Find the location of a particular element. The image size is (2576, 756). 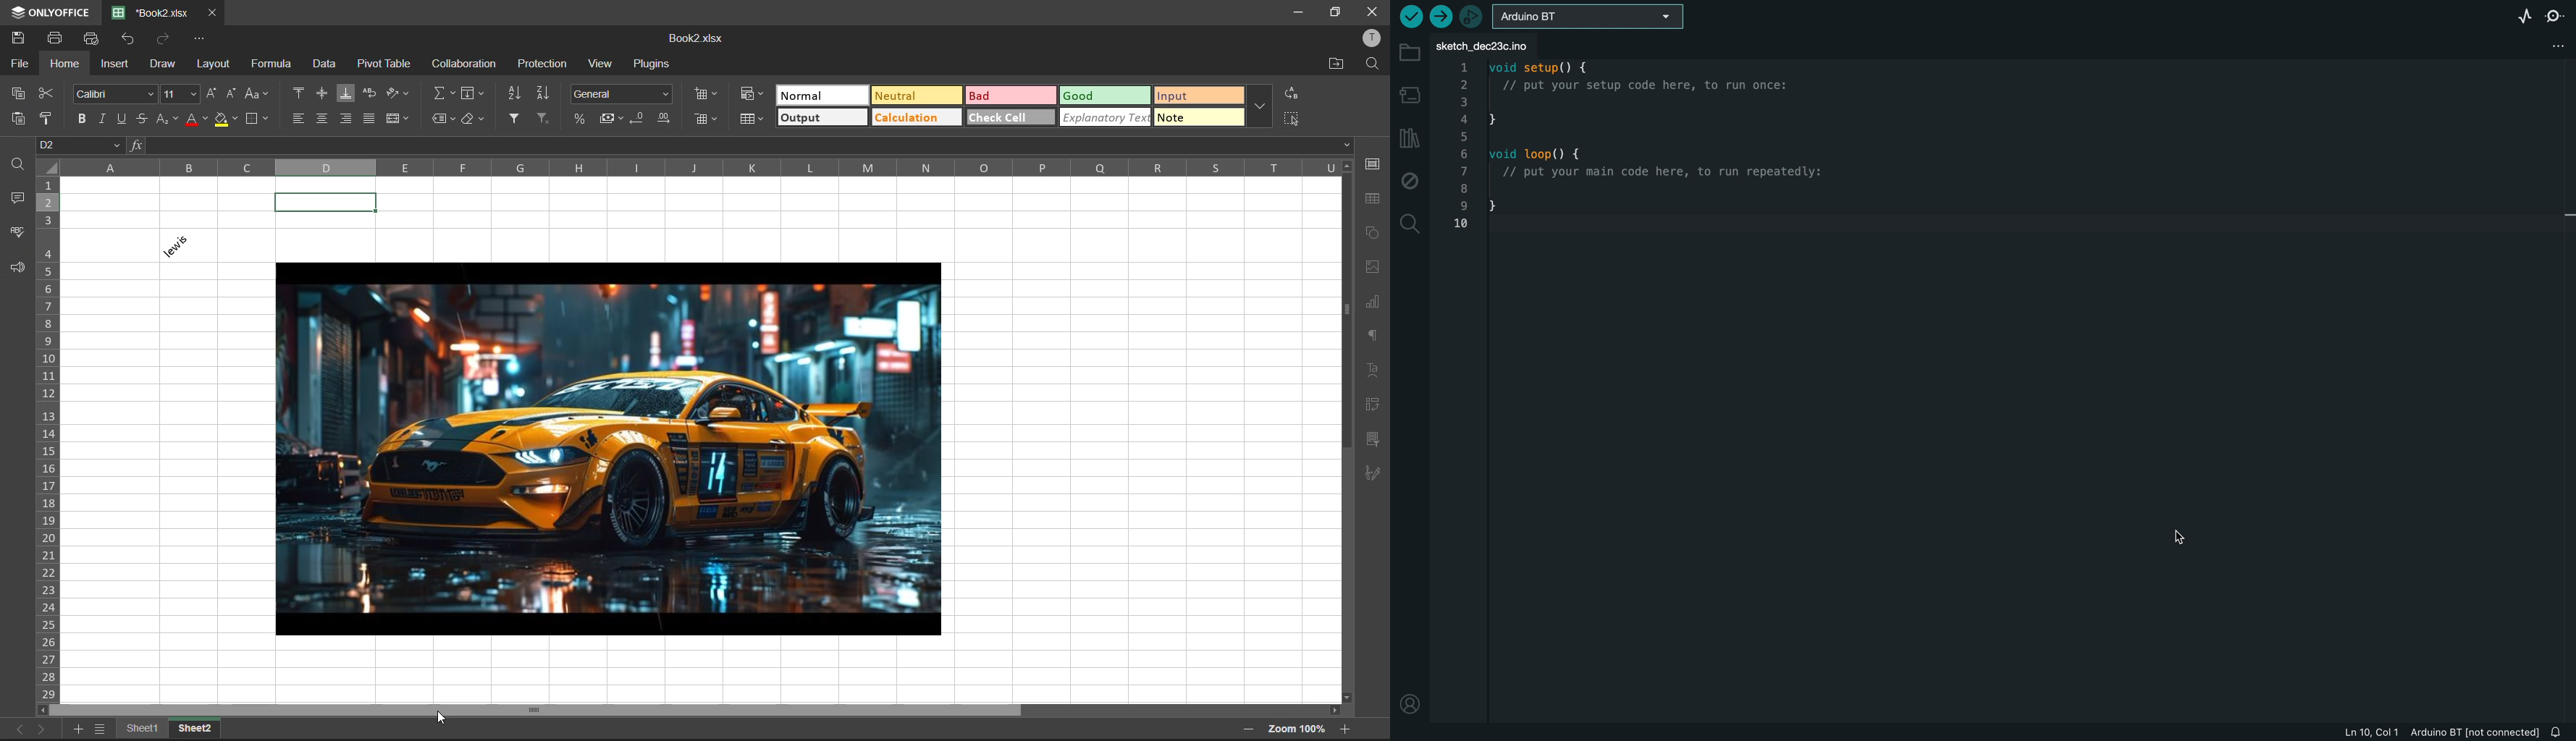

good is located at coordinates (1106, 95).